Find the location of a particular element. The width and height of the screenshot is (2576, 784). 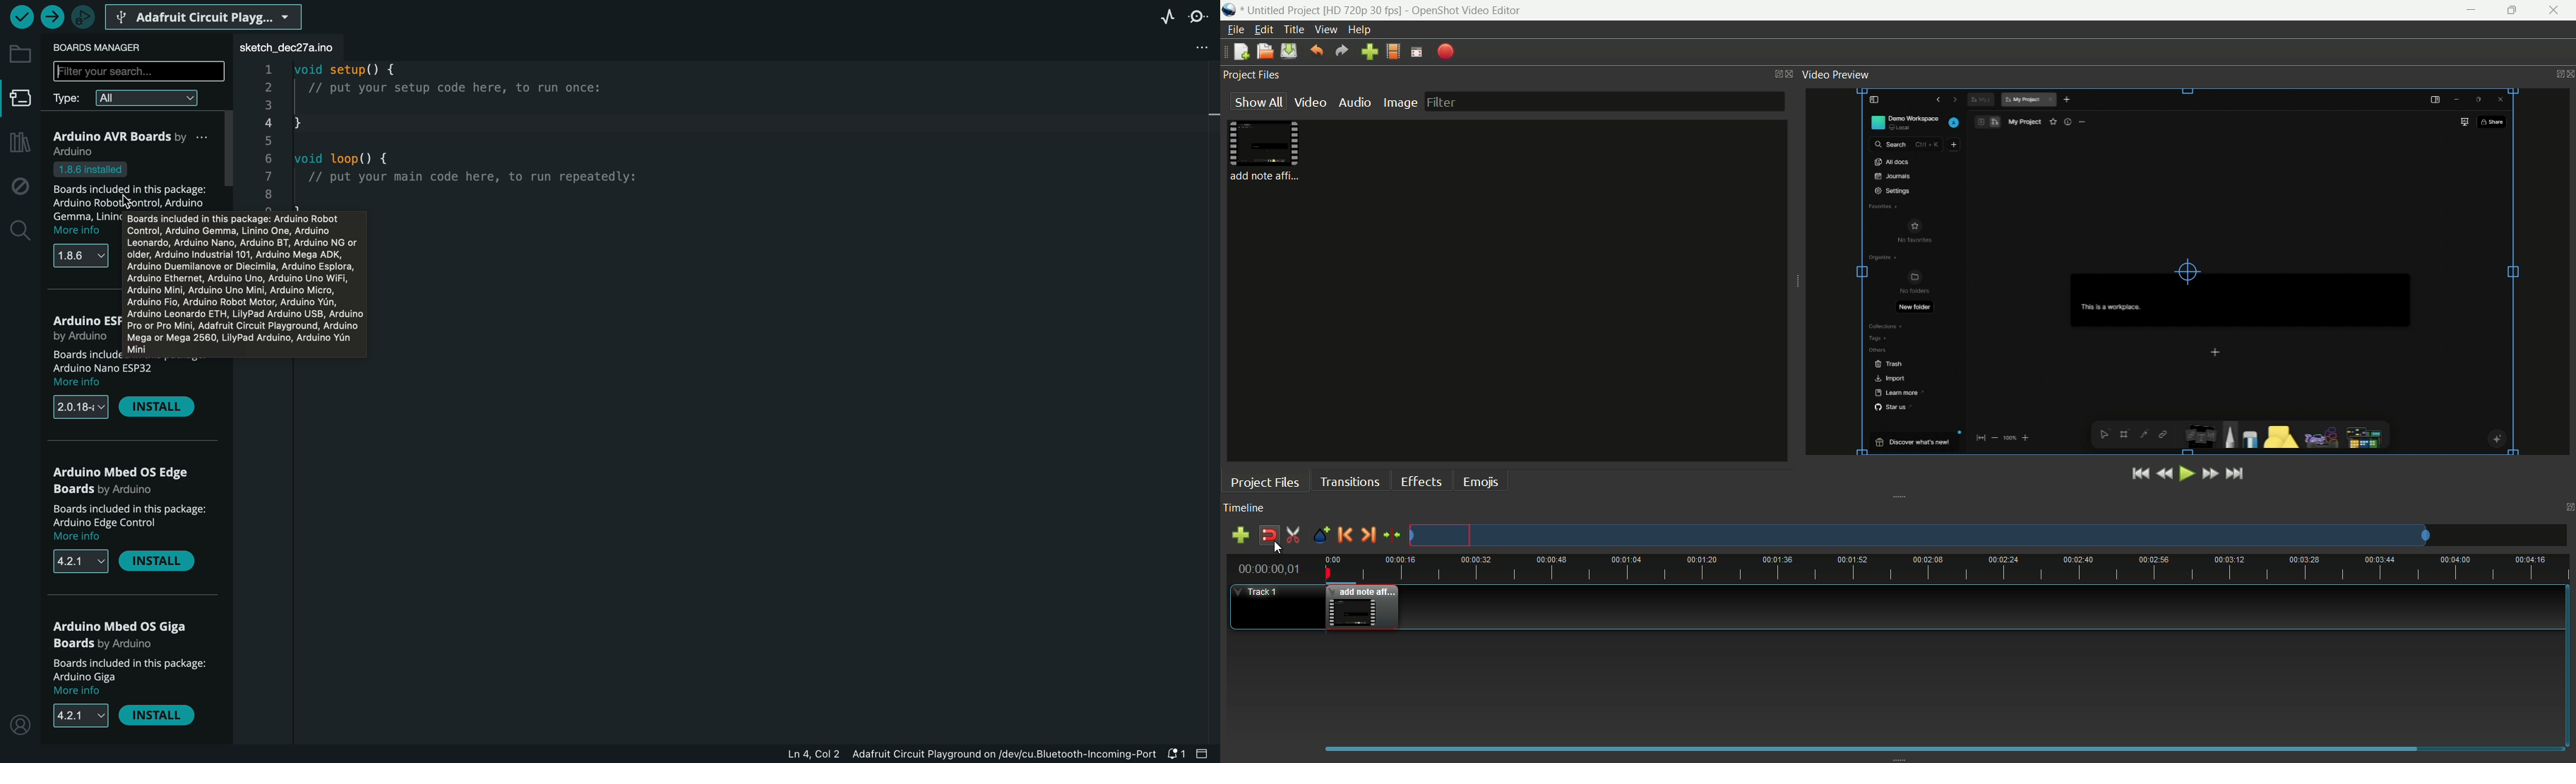

image is located at coordinates (1400, 104).